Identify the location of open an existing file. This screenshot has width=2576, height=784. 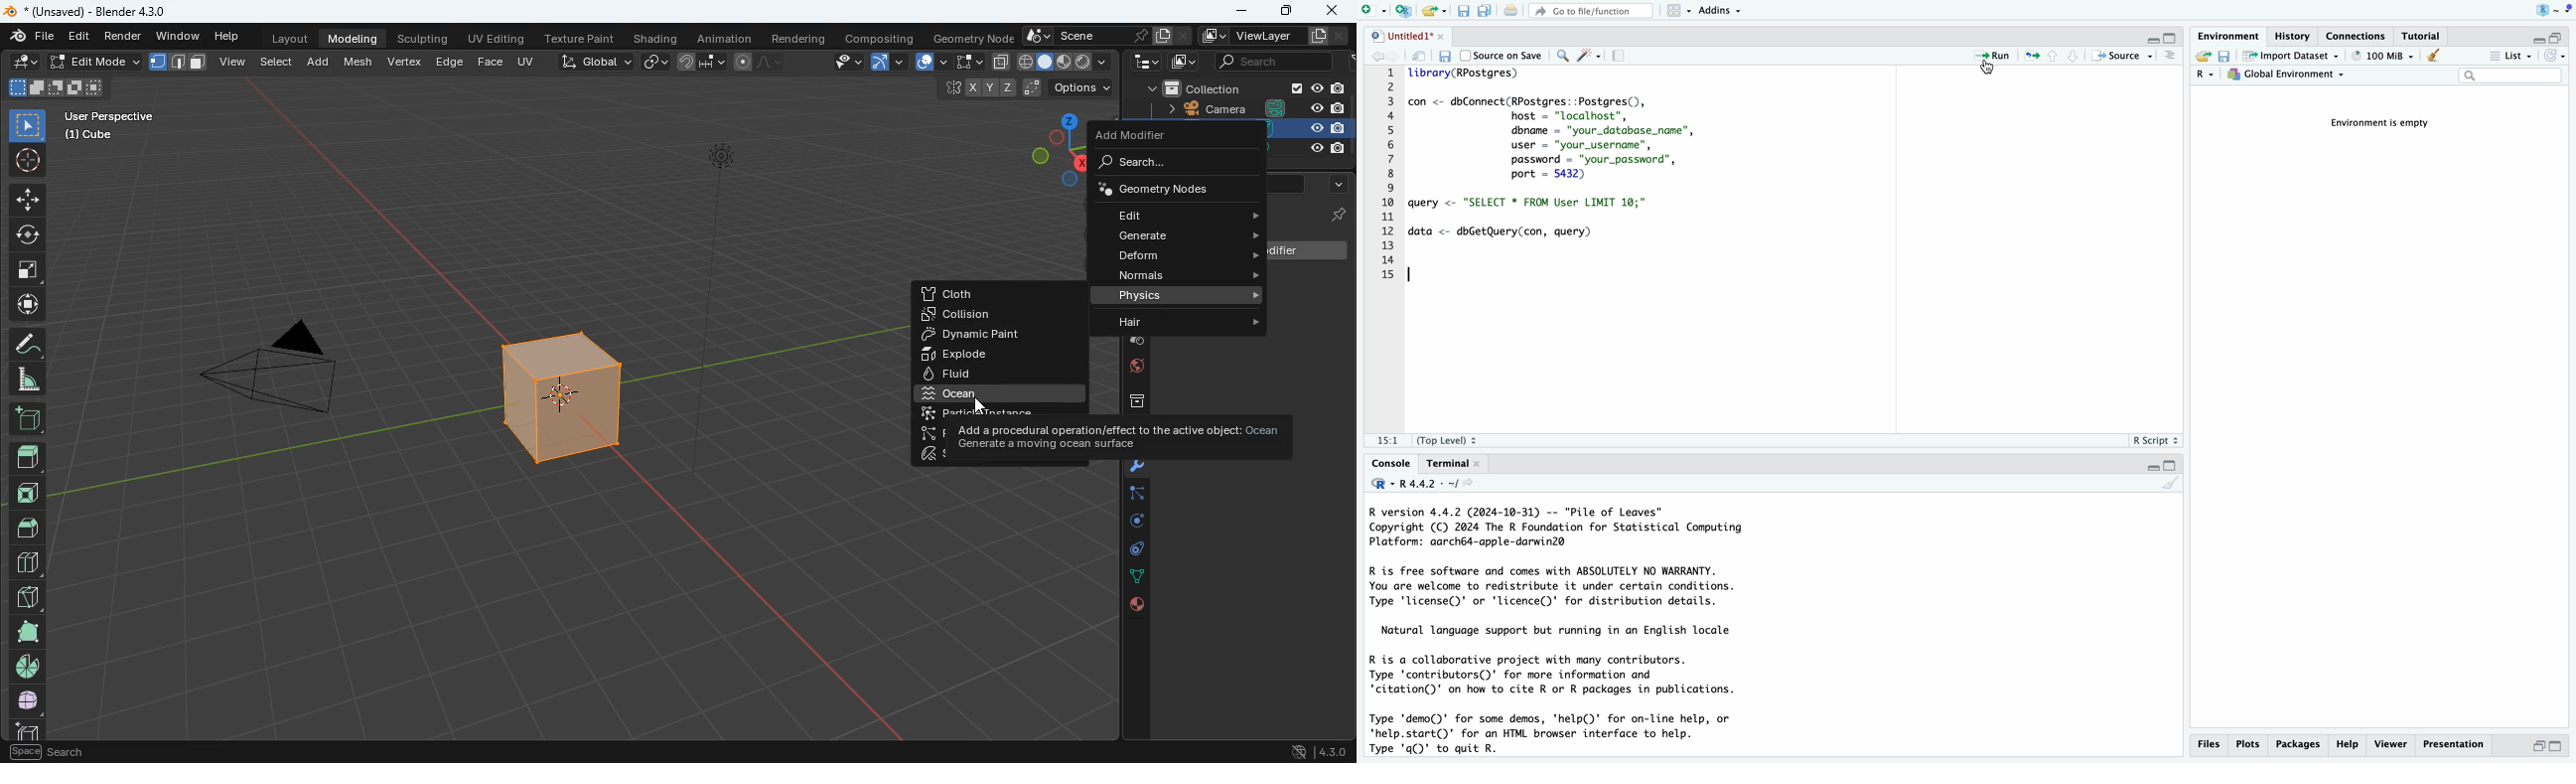
(1434, 10).